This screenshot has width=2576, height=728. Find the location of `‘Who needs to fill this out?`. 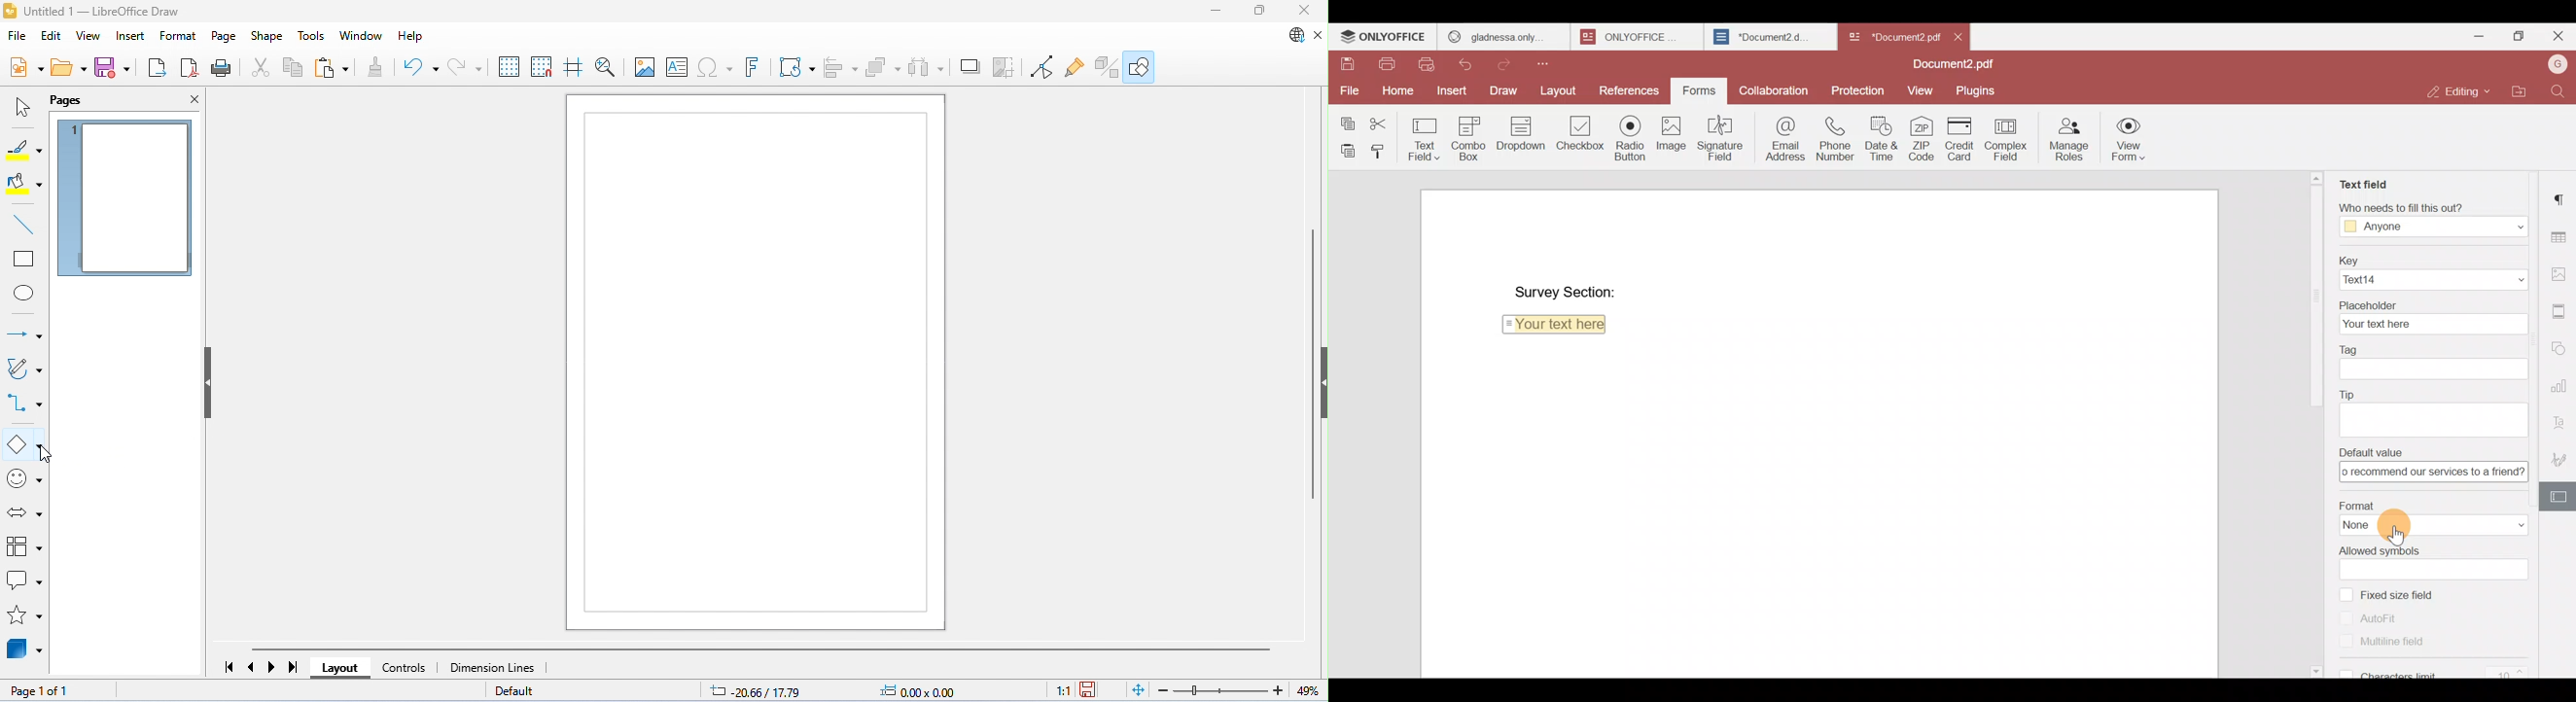

‘Who needs to fill this out? is located at coordinates (2439, 207).